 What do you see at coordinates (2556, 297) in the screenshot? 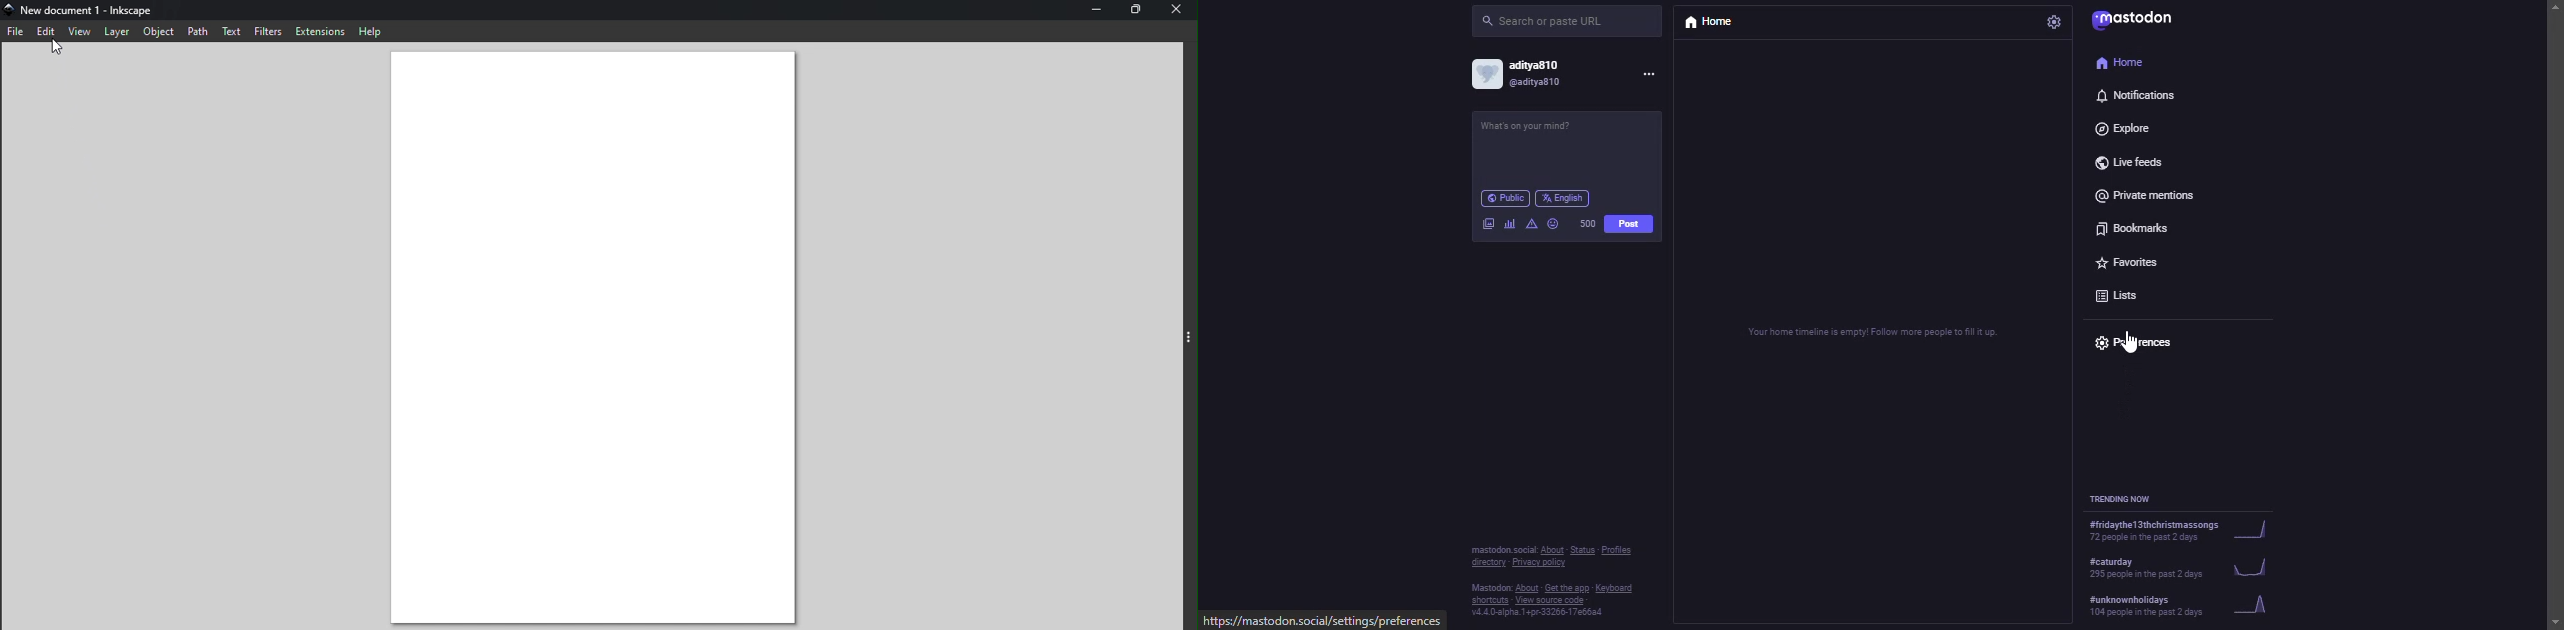
I see `scroll bar` at bounding box center [2556, 297].